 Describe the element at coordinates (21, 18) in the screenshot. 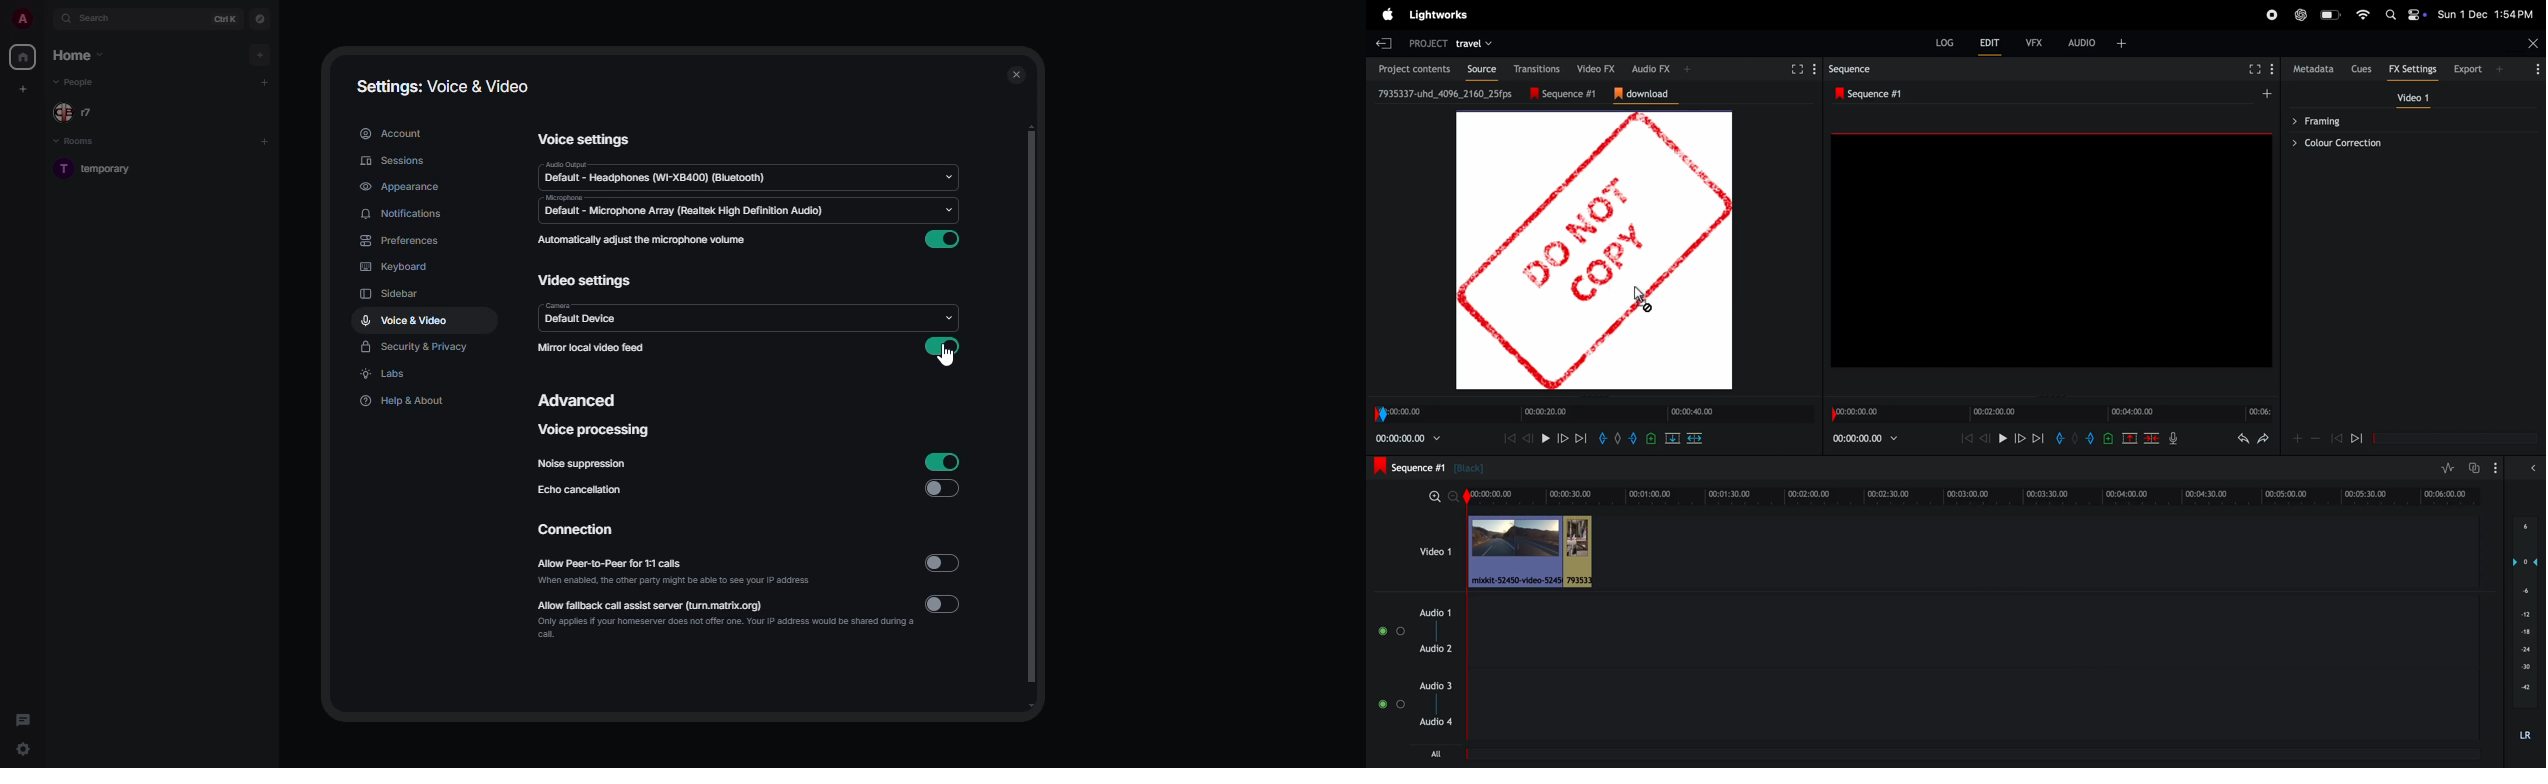

I see `profile` at that location.